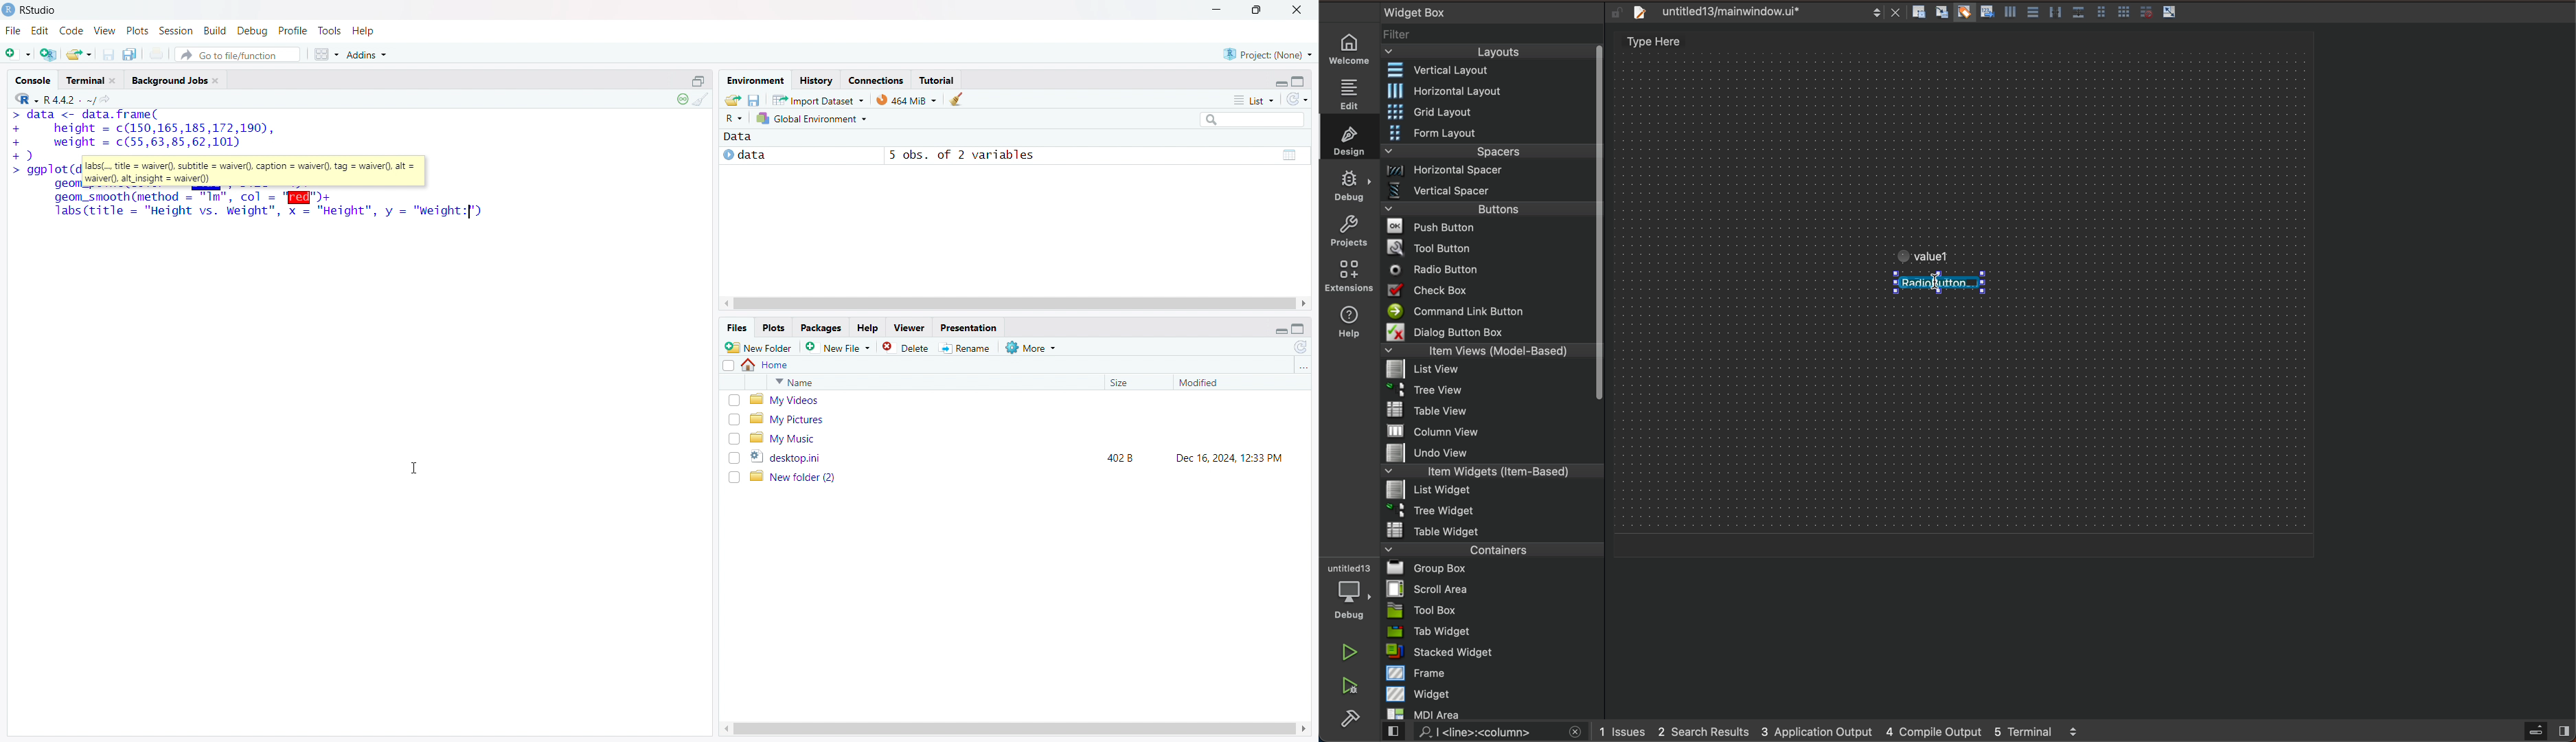 This screenshot has width=2576, height=756. I want to click on spacers, so click(1489, 155).